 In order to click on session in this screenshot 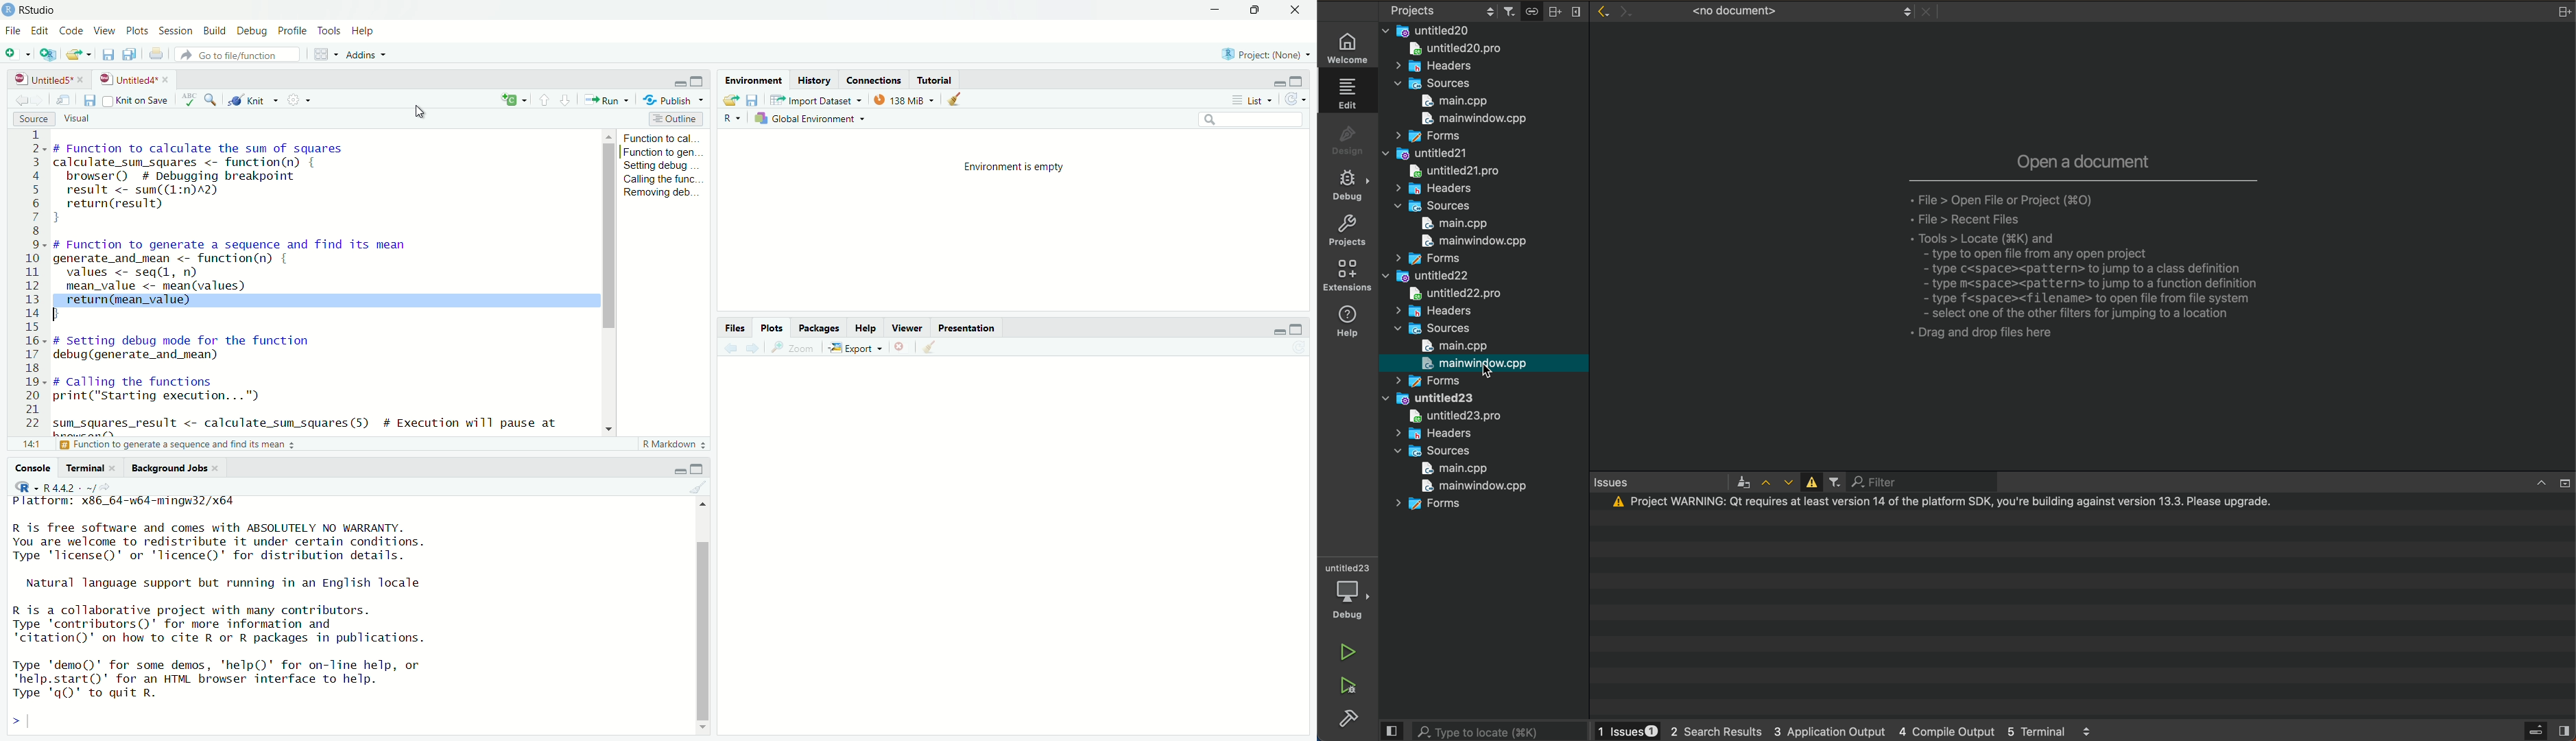, I will do `click(176, 30)`.